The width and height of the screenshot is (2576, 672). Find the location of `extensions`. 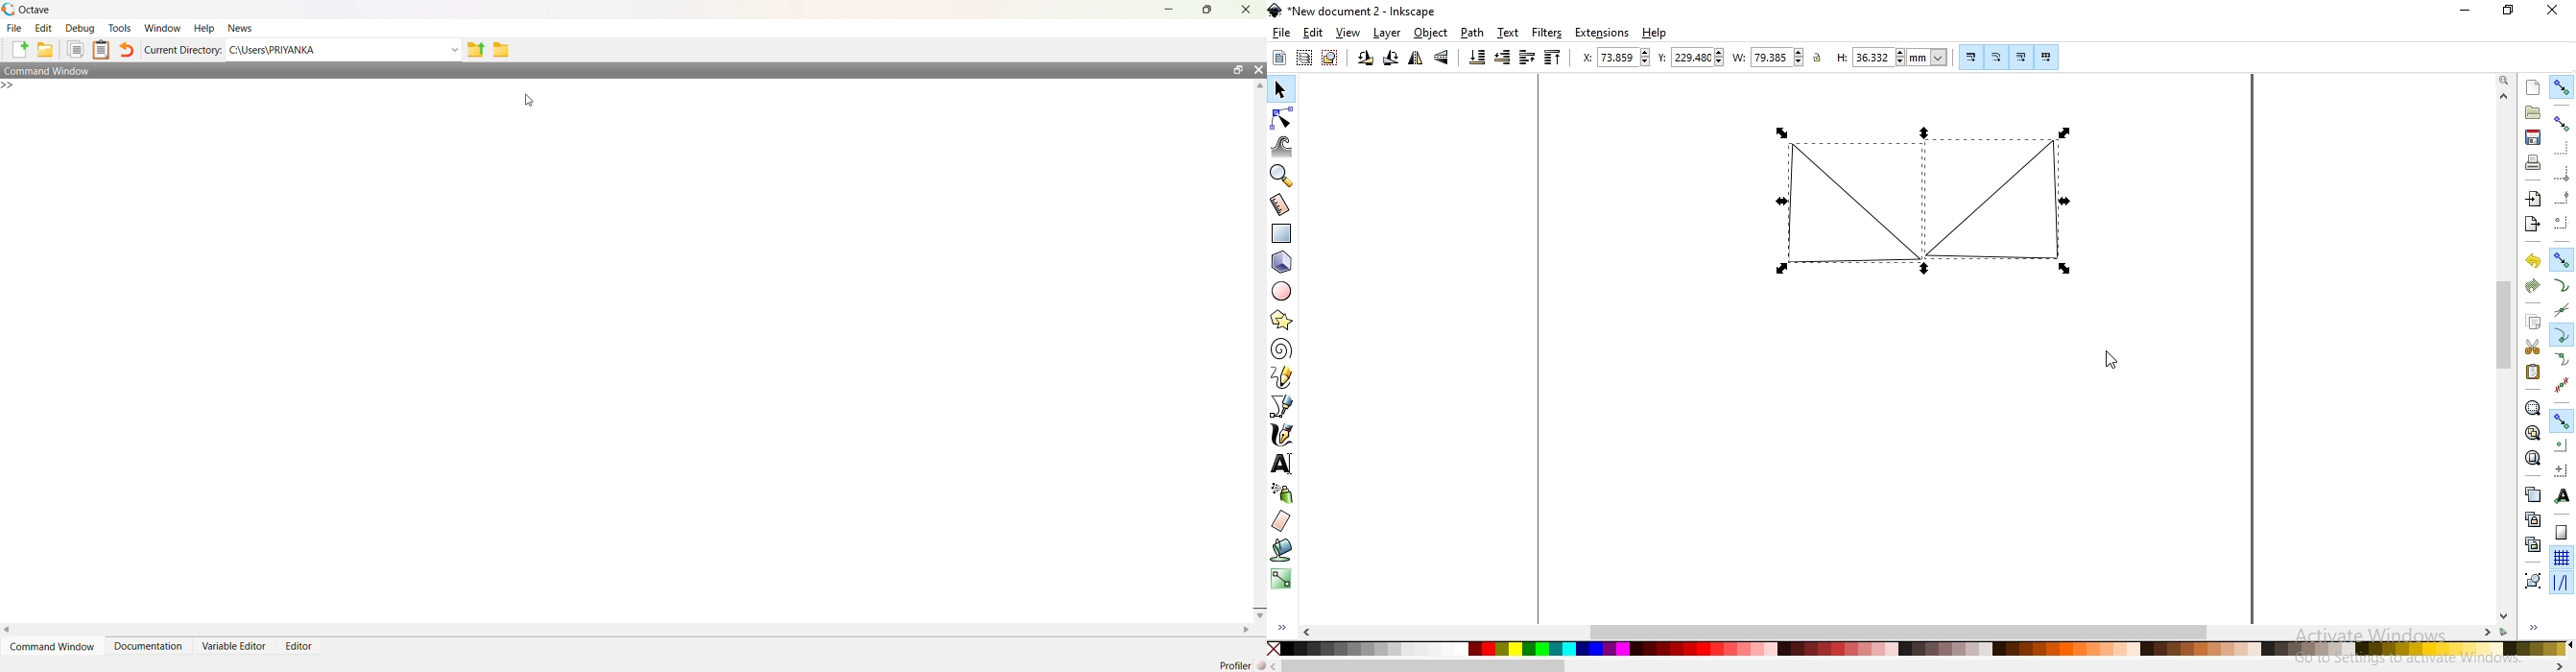

extensions is located at coordinates (1603, 34).